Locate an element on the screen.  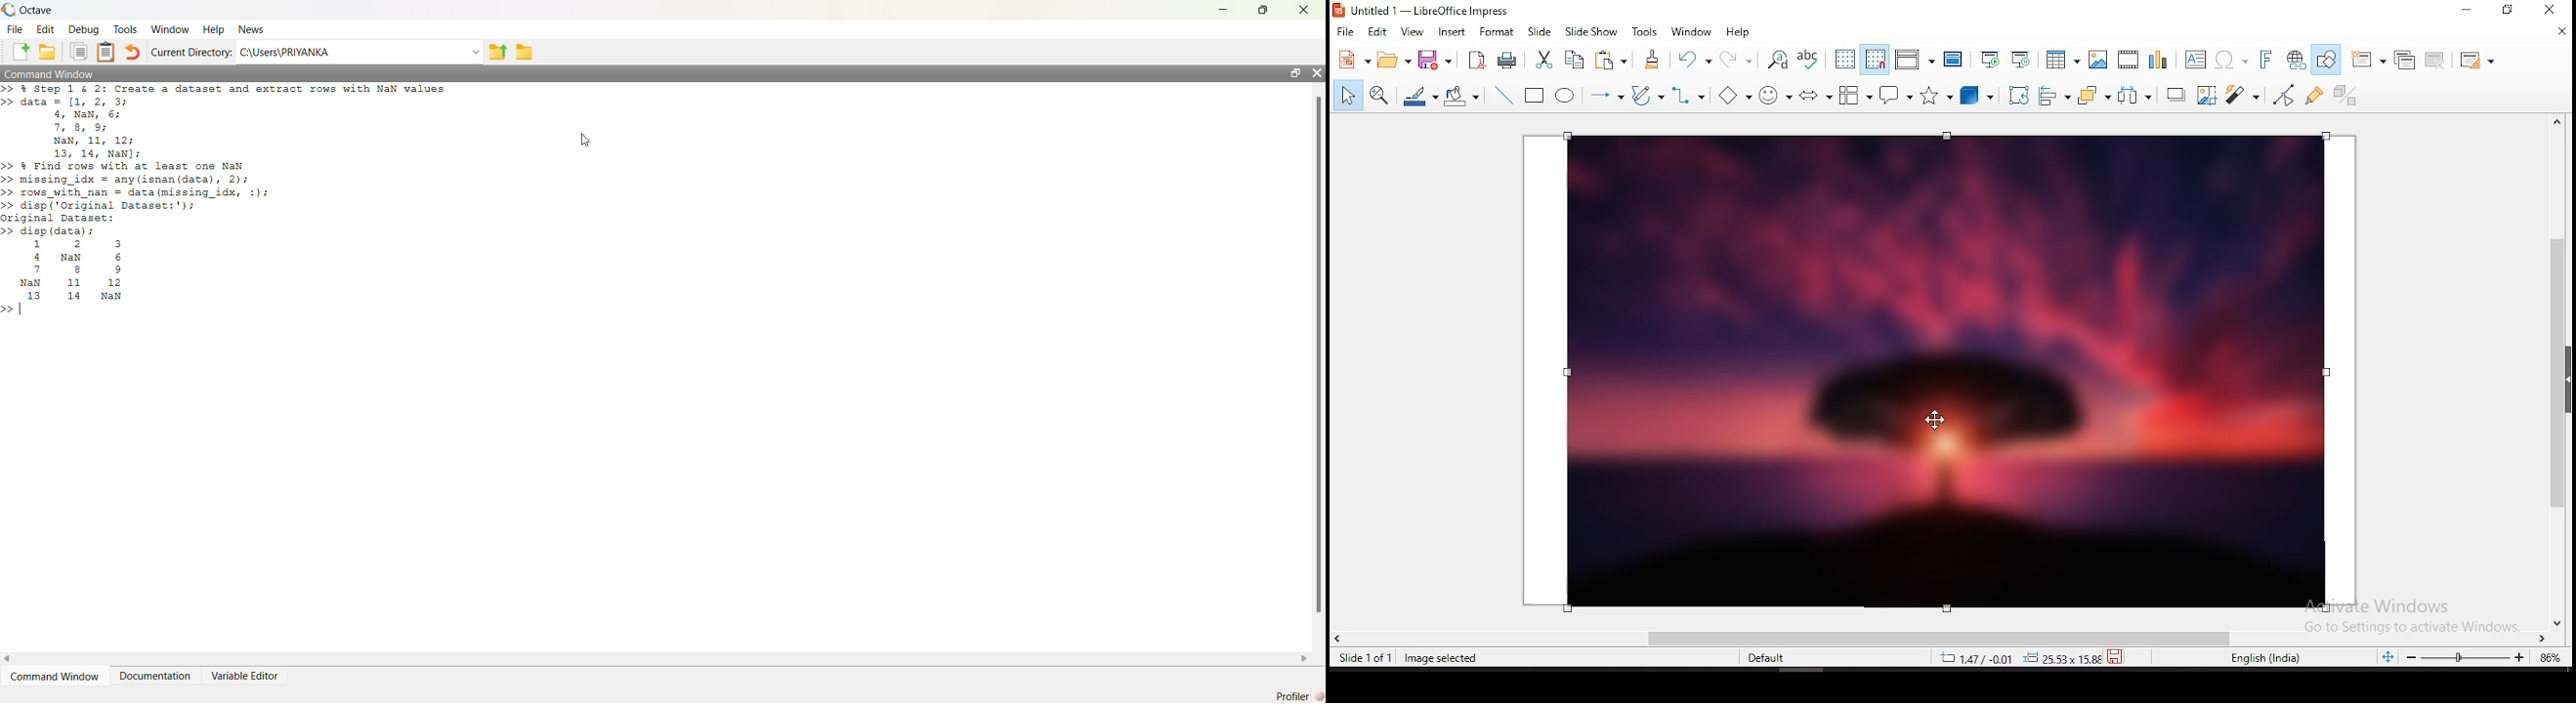
callout shape is located at coordinates (1896, 99).